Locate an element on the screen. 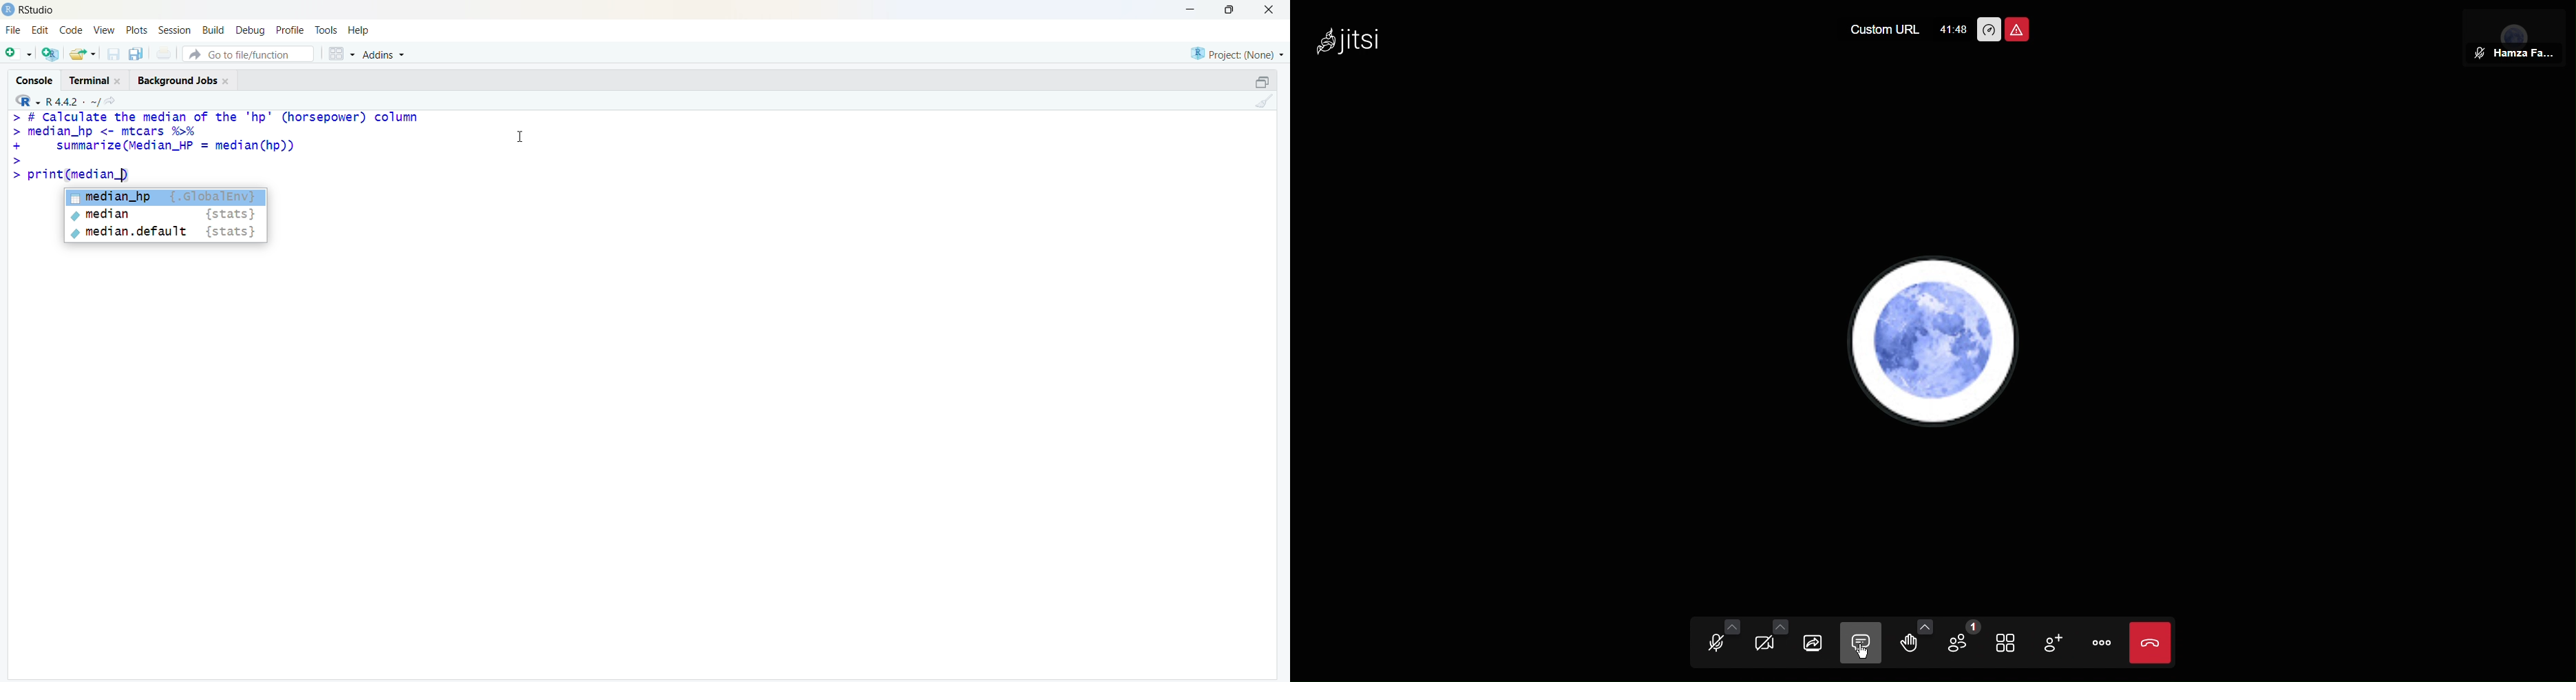 This screenshot has width=2576, height=700. session is located at coordinates (175, 30).